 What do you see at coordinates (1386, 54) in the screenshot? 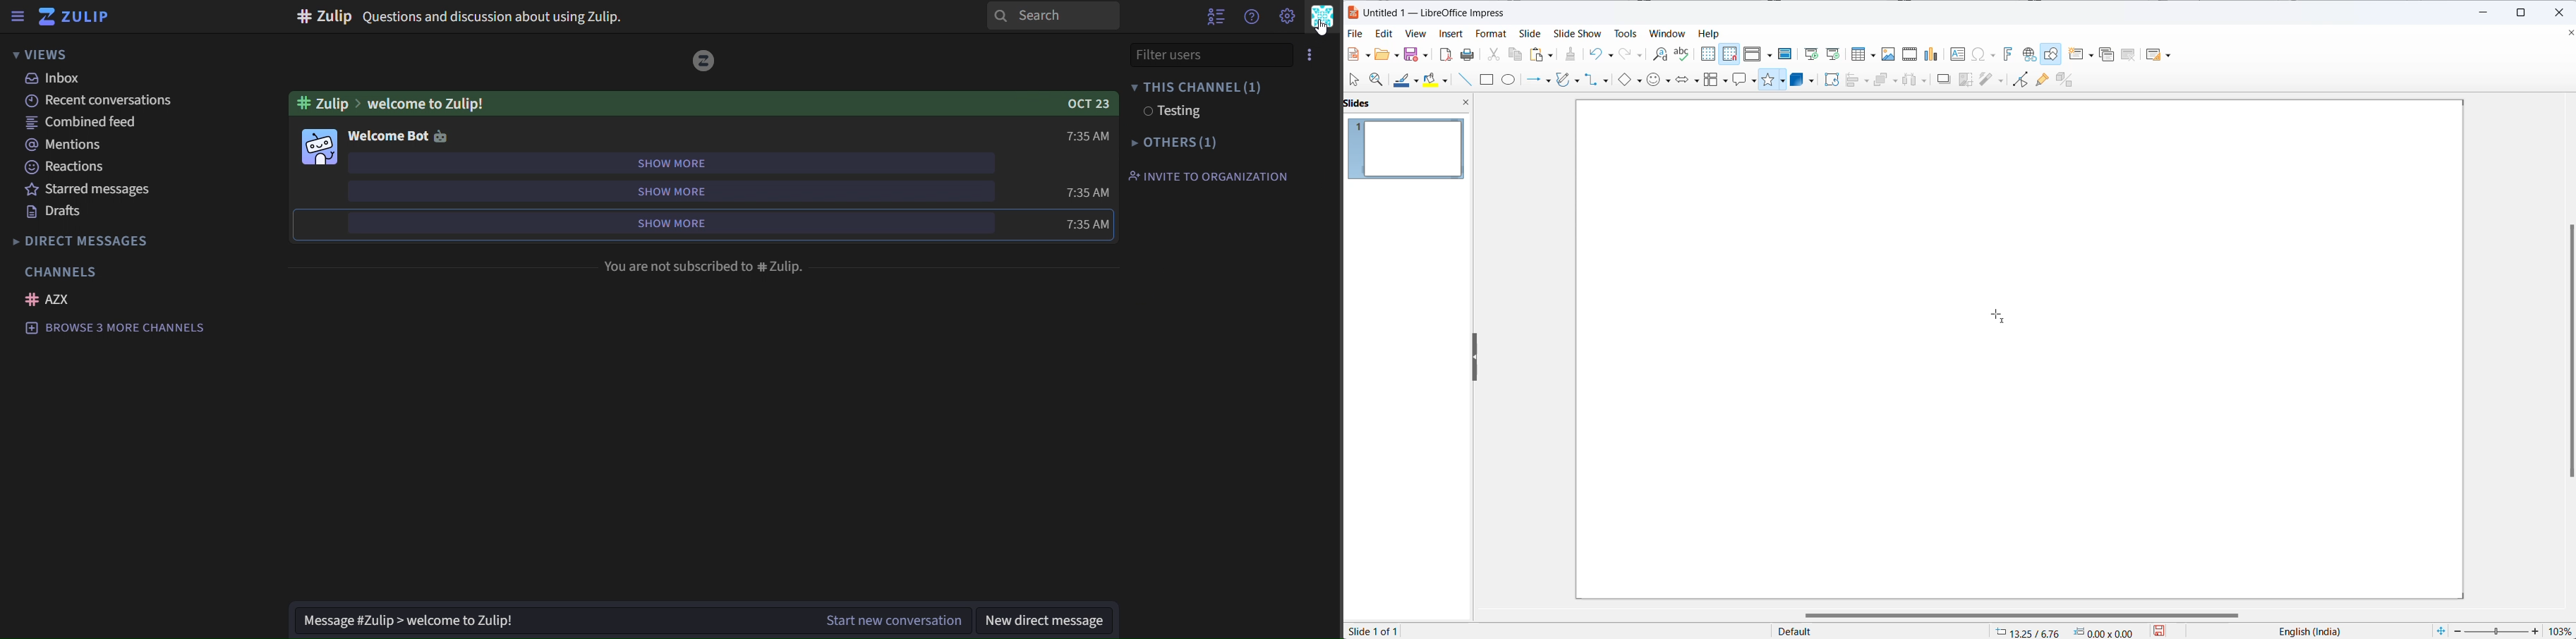
I see `open` at bounding box center [1386, 54].